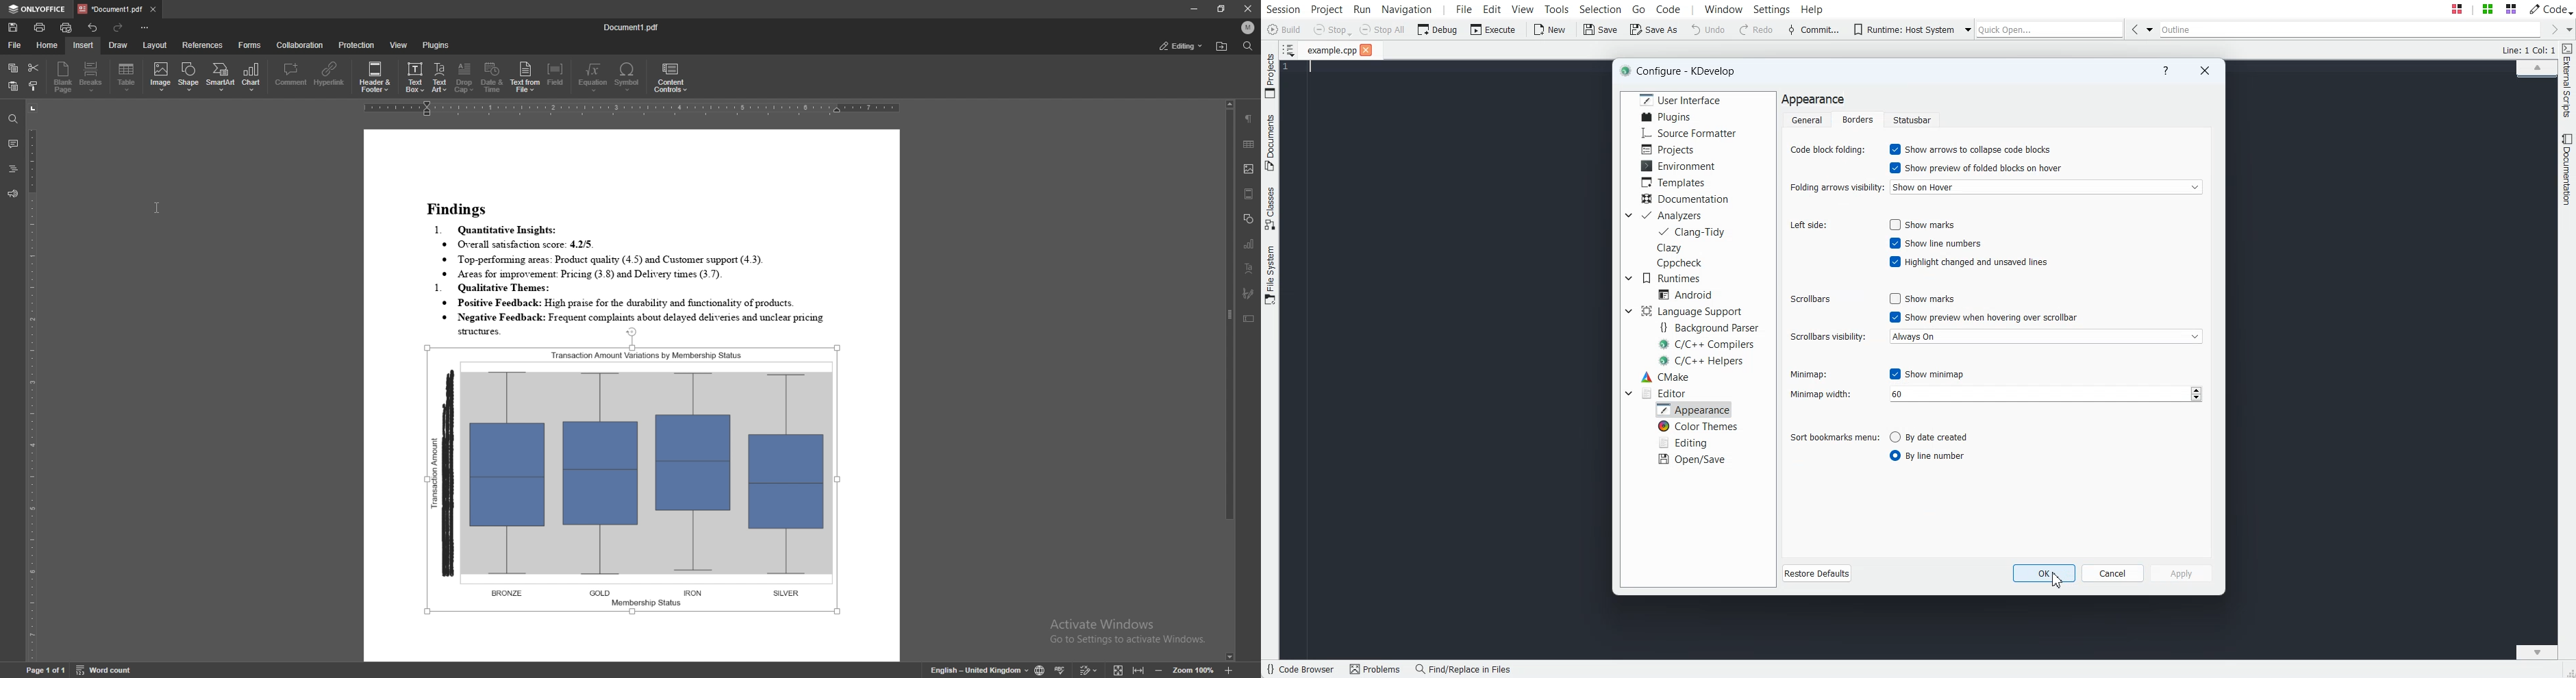  I want to click on insert, so click(82, 45).